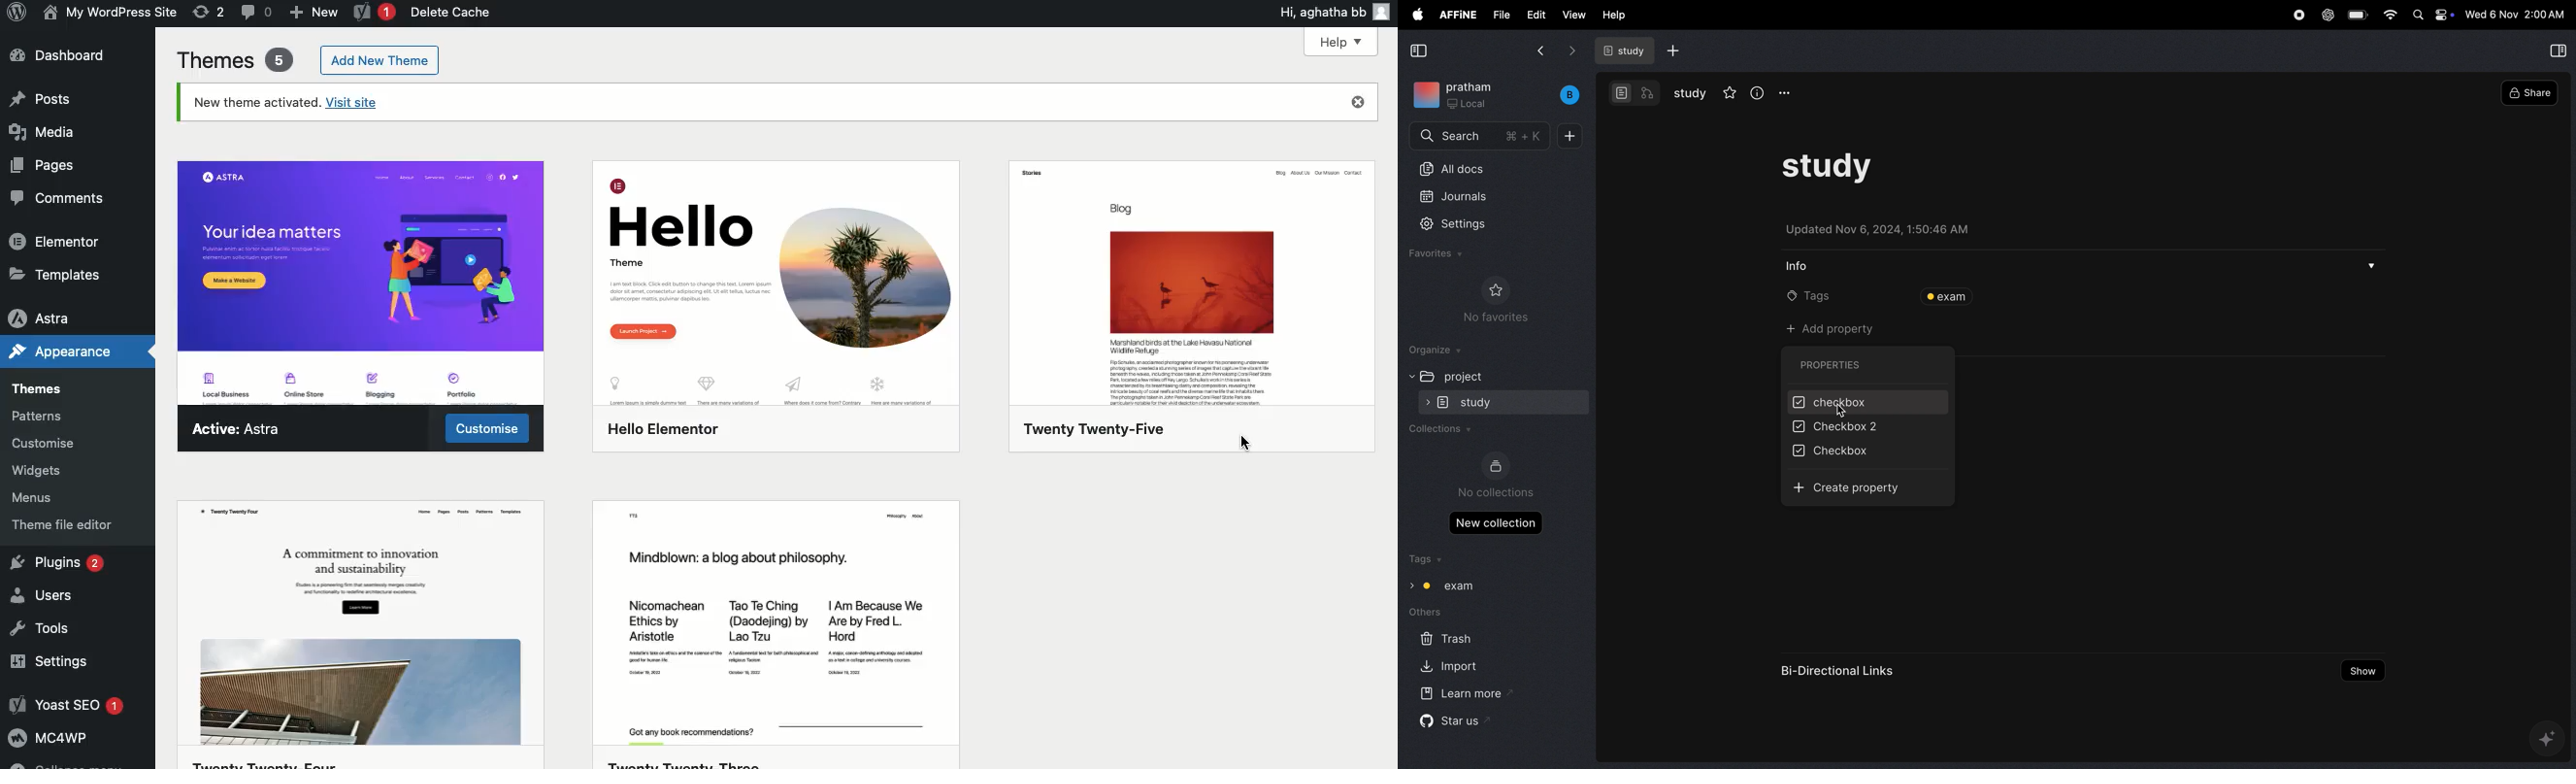 The height and width of the screenshot is (784, 2576). I want to click on new collections, so click(1497, 524).